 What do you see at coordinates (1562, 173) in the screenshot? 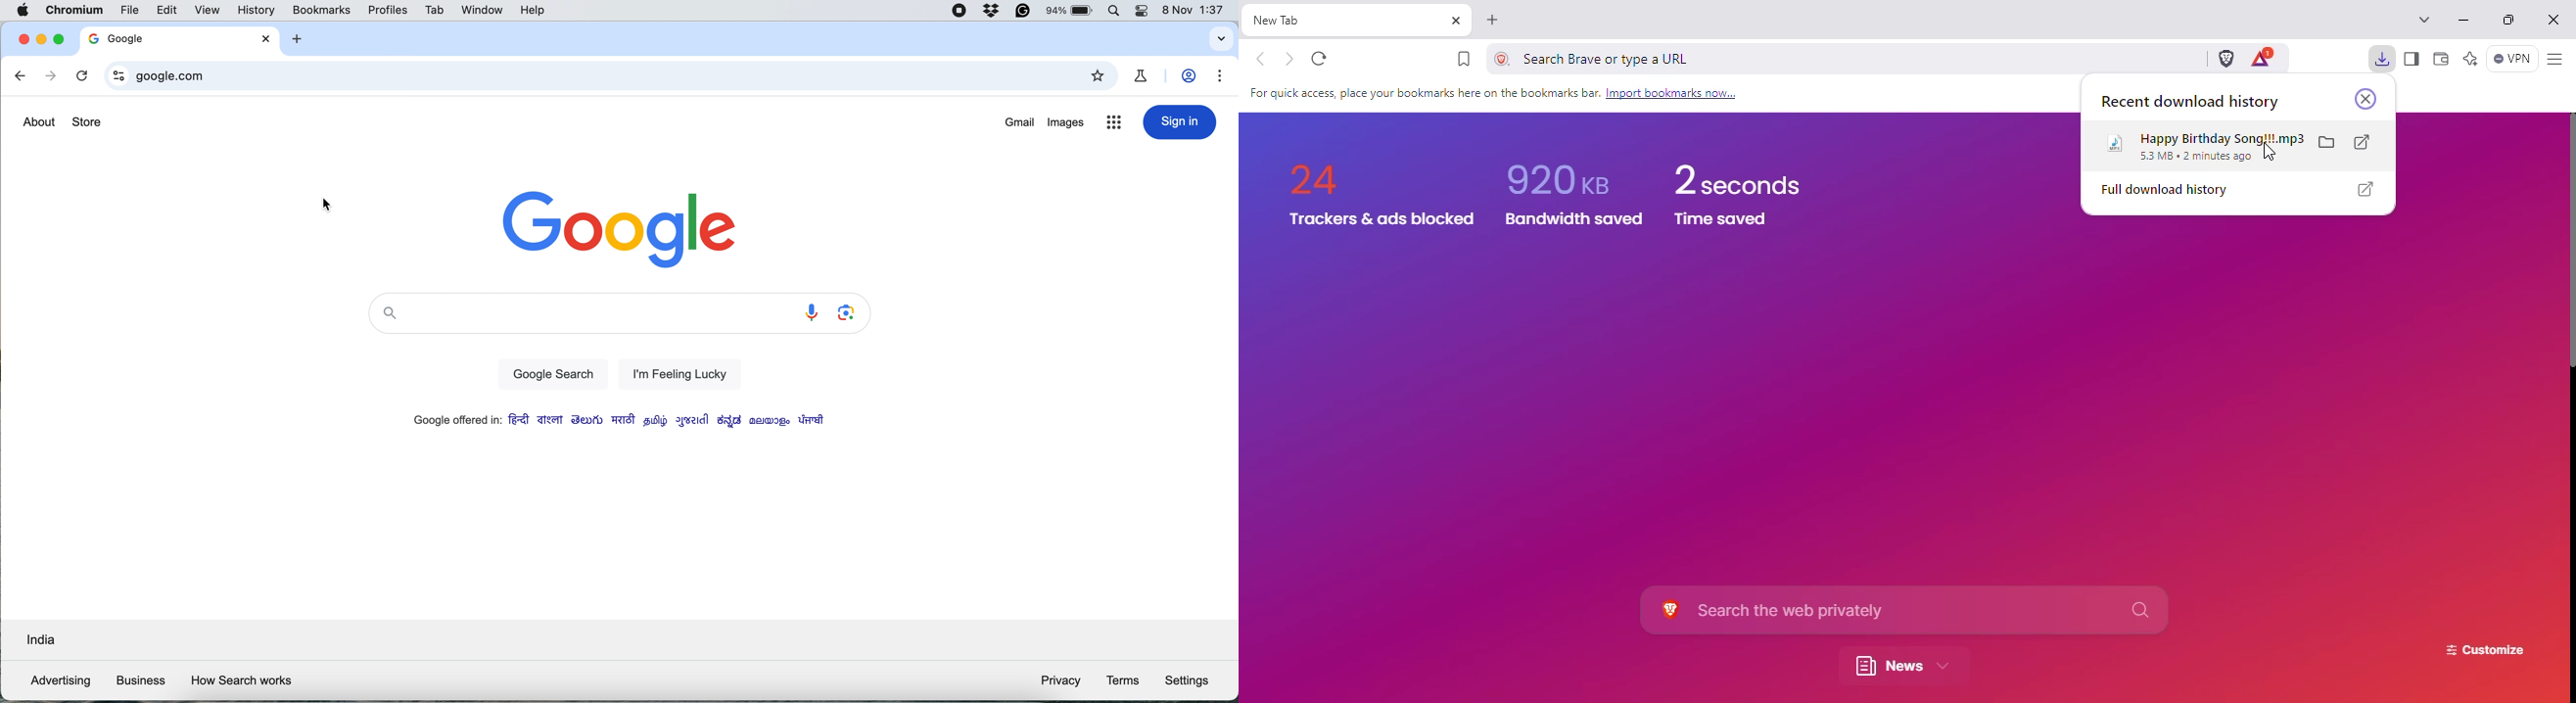
I see `920 KB Bandwidth saved` at bounding box center [1562, 173].